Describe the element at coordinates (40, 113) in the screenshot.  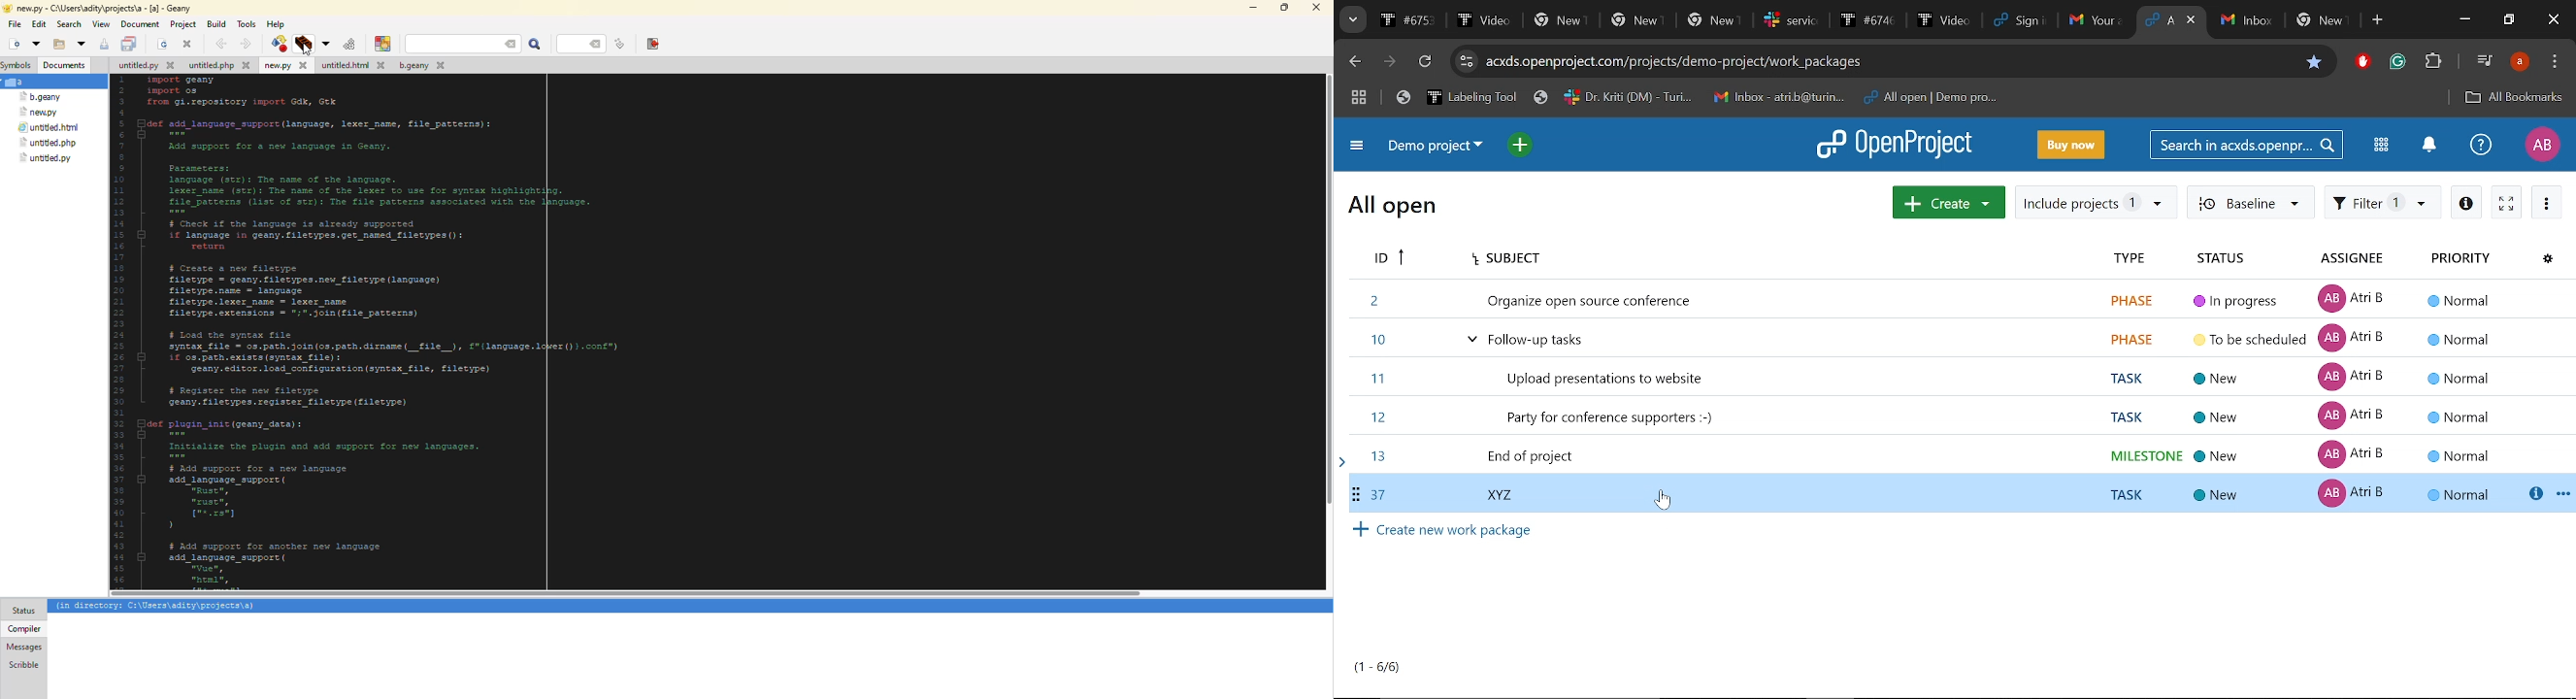
I see `file` at that location.